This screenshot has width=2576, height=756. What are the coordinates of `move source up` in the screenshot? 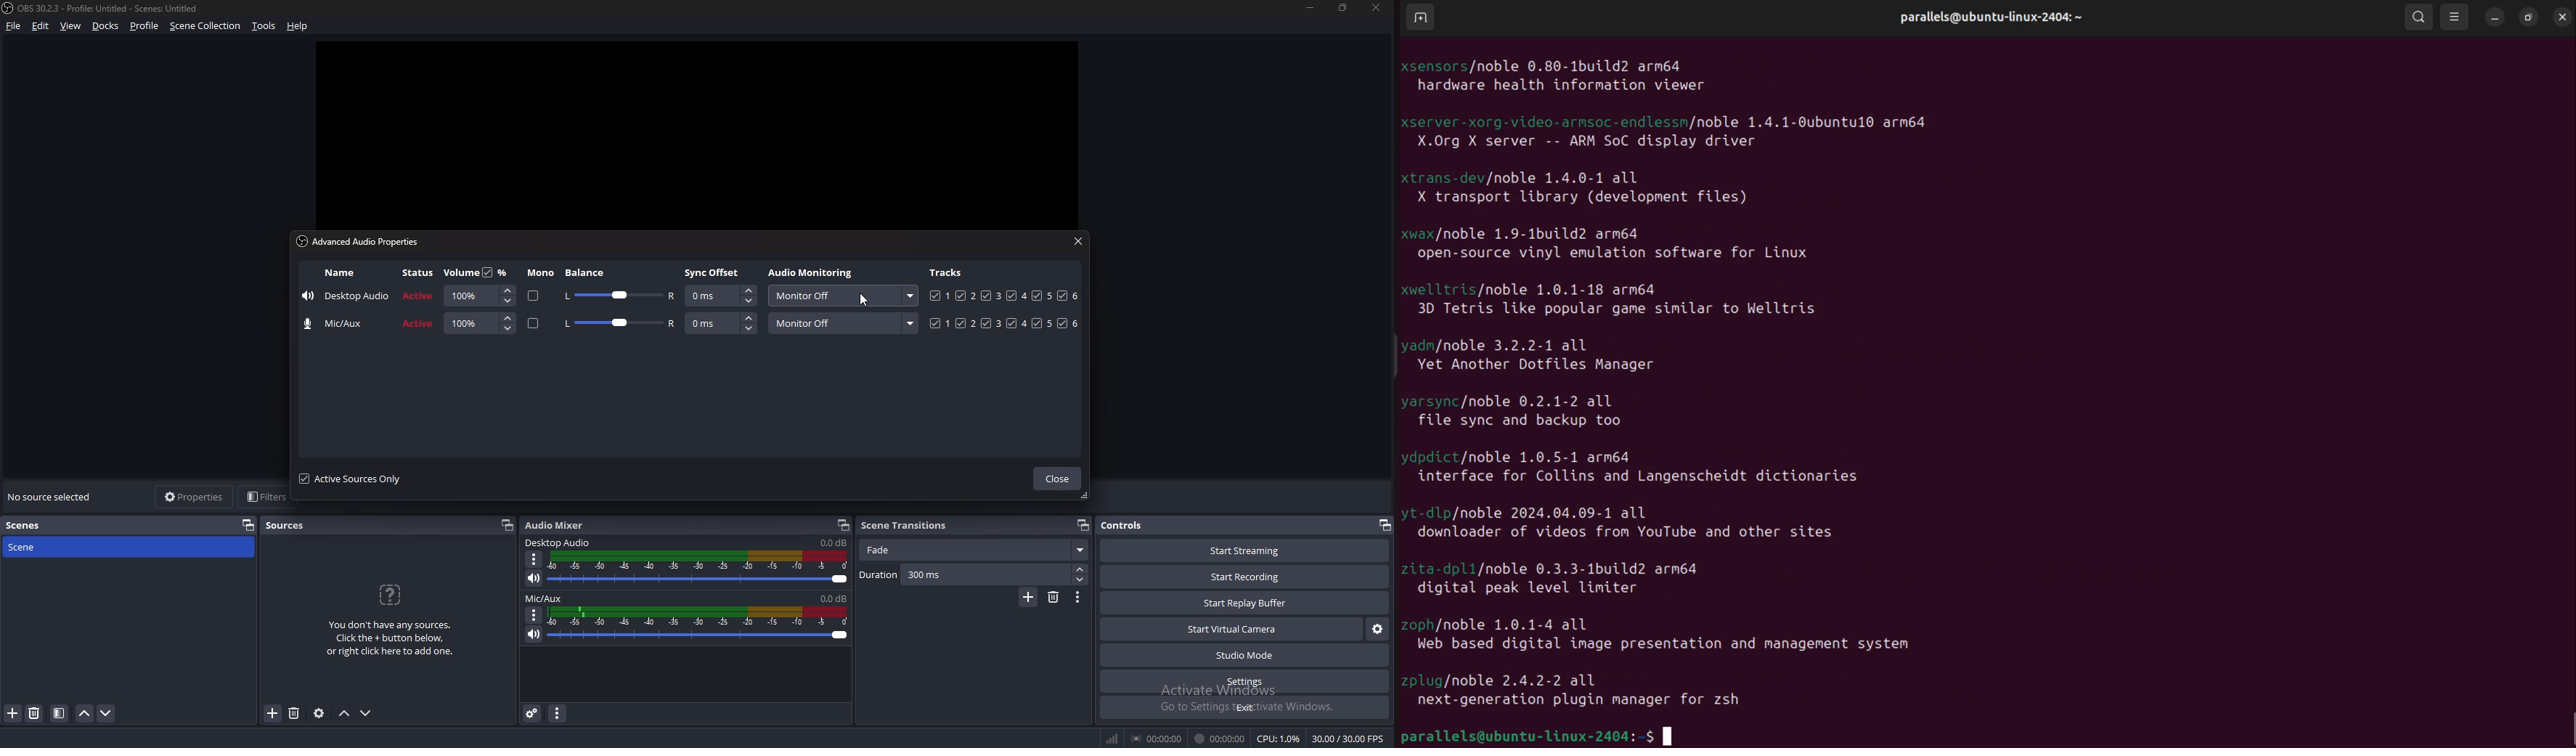 It's located at (346, 713).